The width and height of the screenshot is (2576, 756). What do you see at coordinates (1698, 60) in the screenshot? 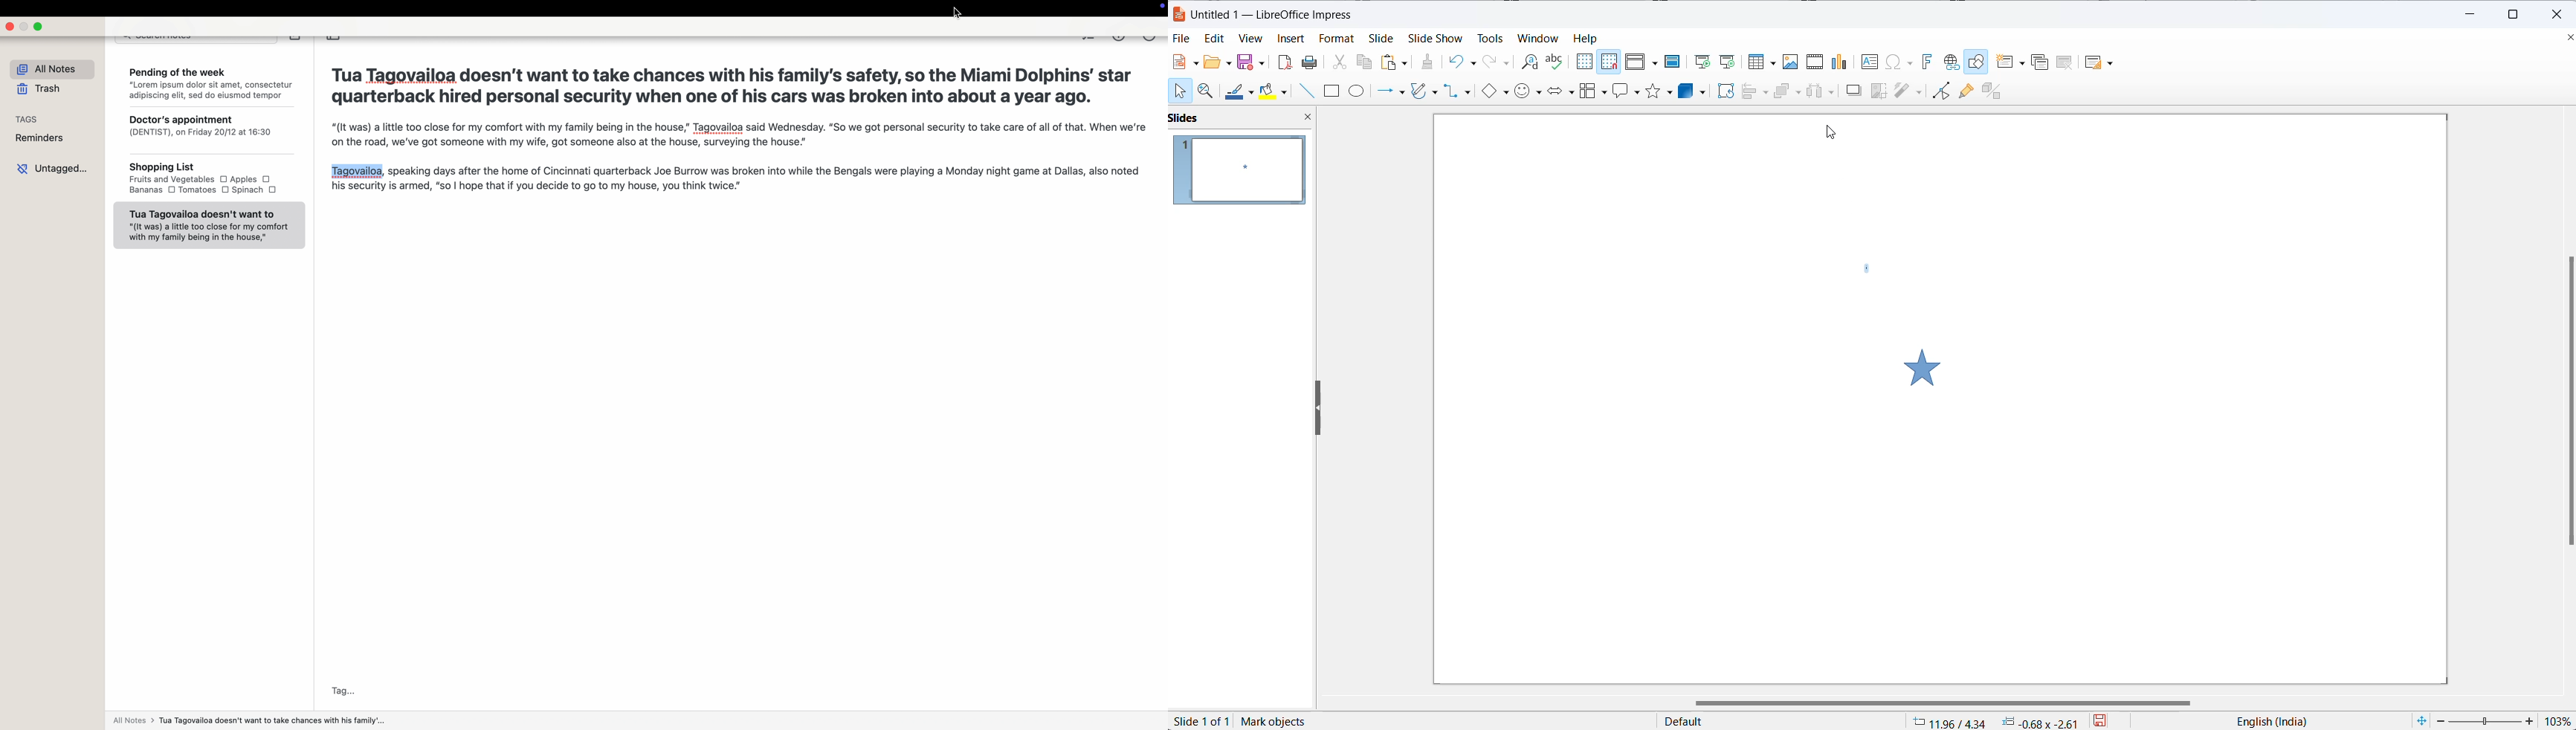
I see `start from first slide` at bounding box center [1698, 60].